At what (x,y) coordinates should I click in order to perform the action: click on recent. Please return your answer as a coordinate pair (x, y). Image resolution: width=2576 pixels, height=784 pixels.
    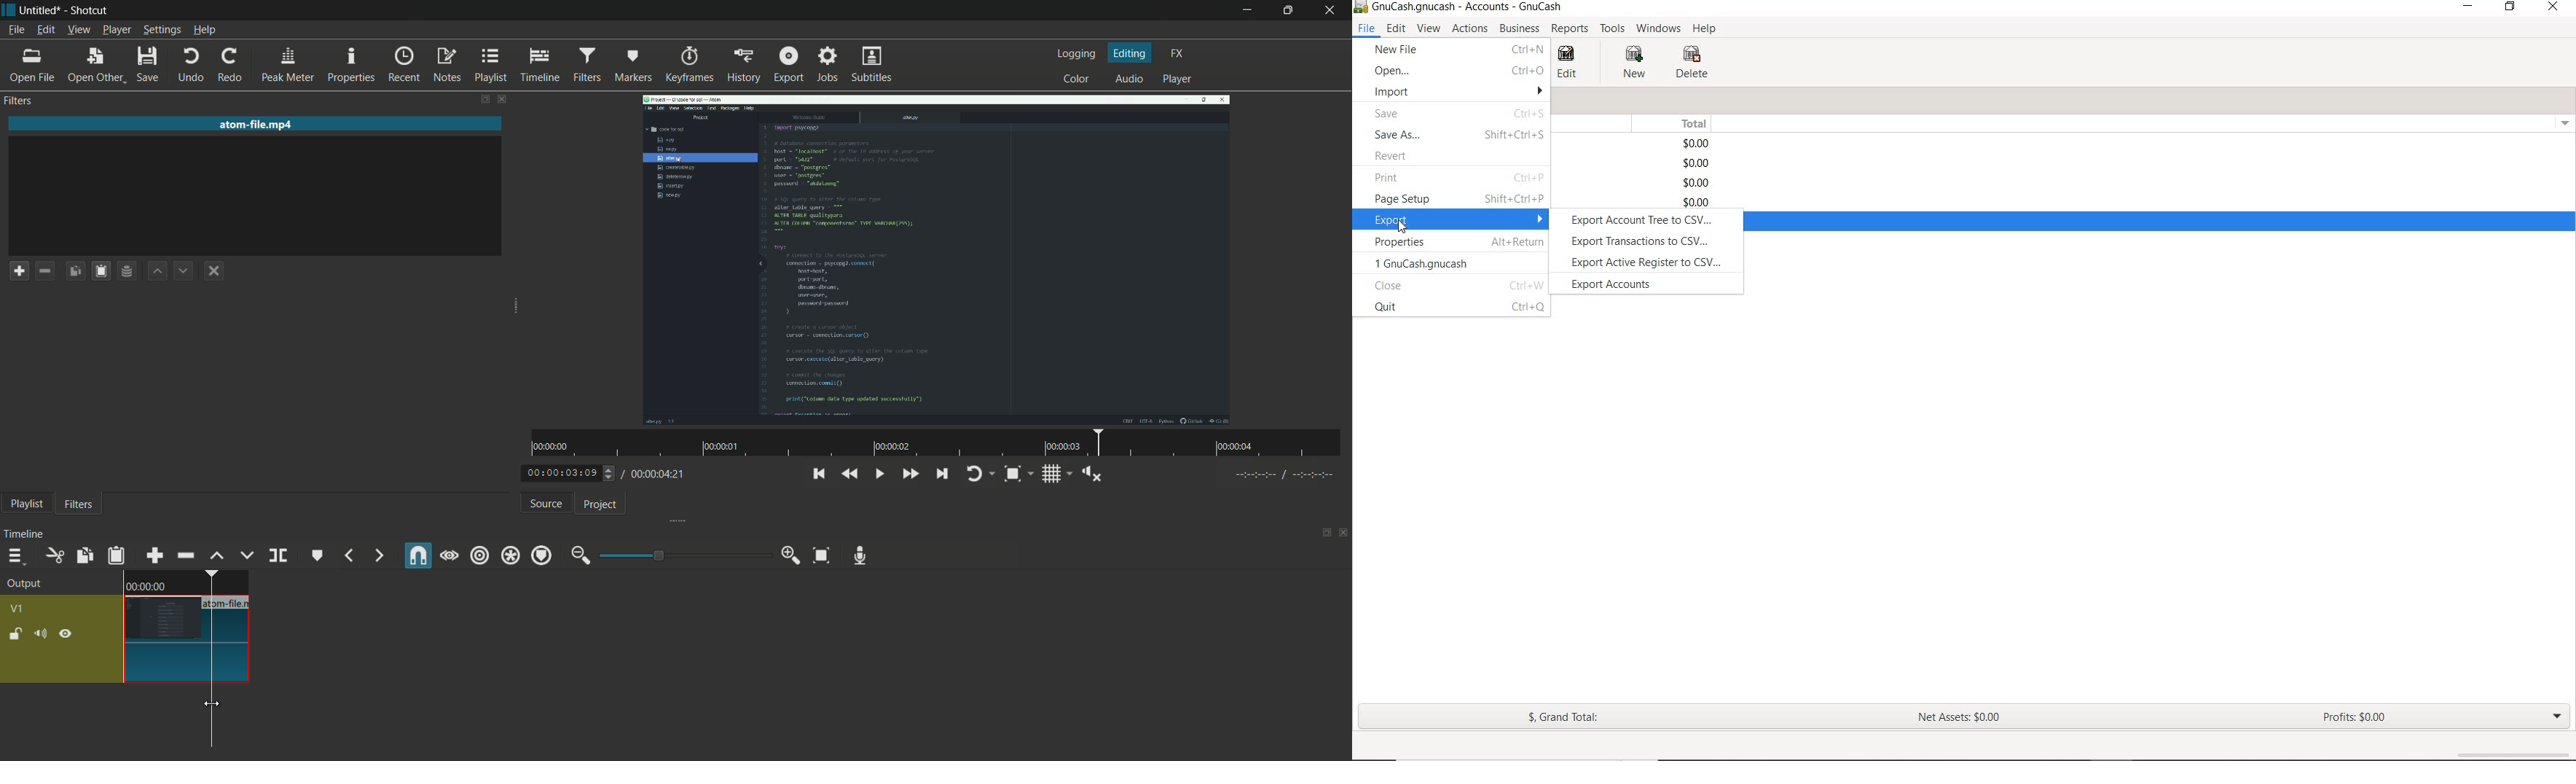
    Looking at the image, I should click on (403, 64).